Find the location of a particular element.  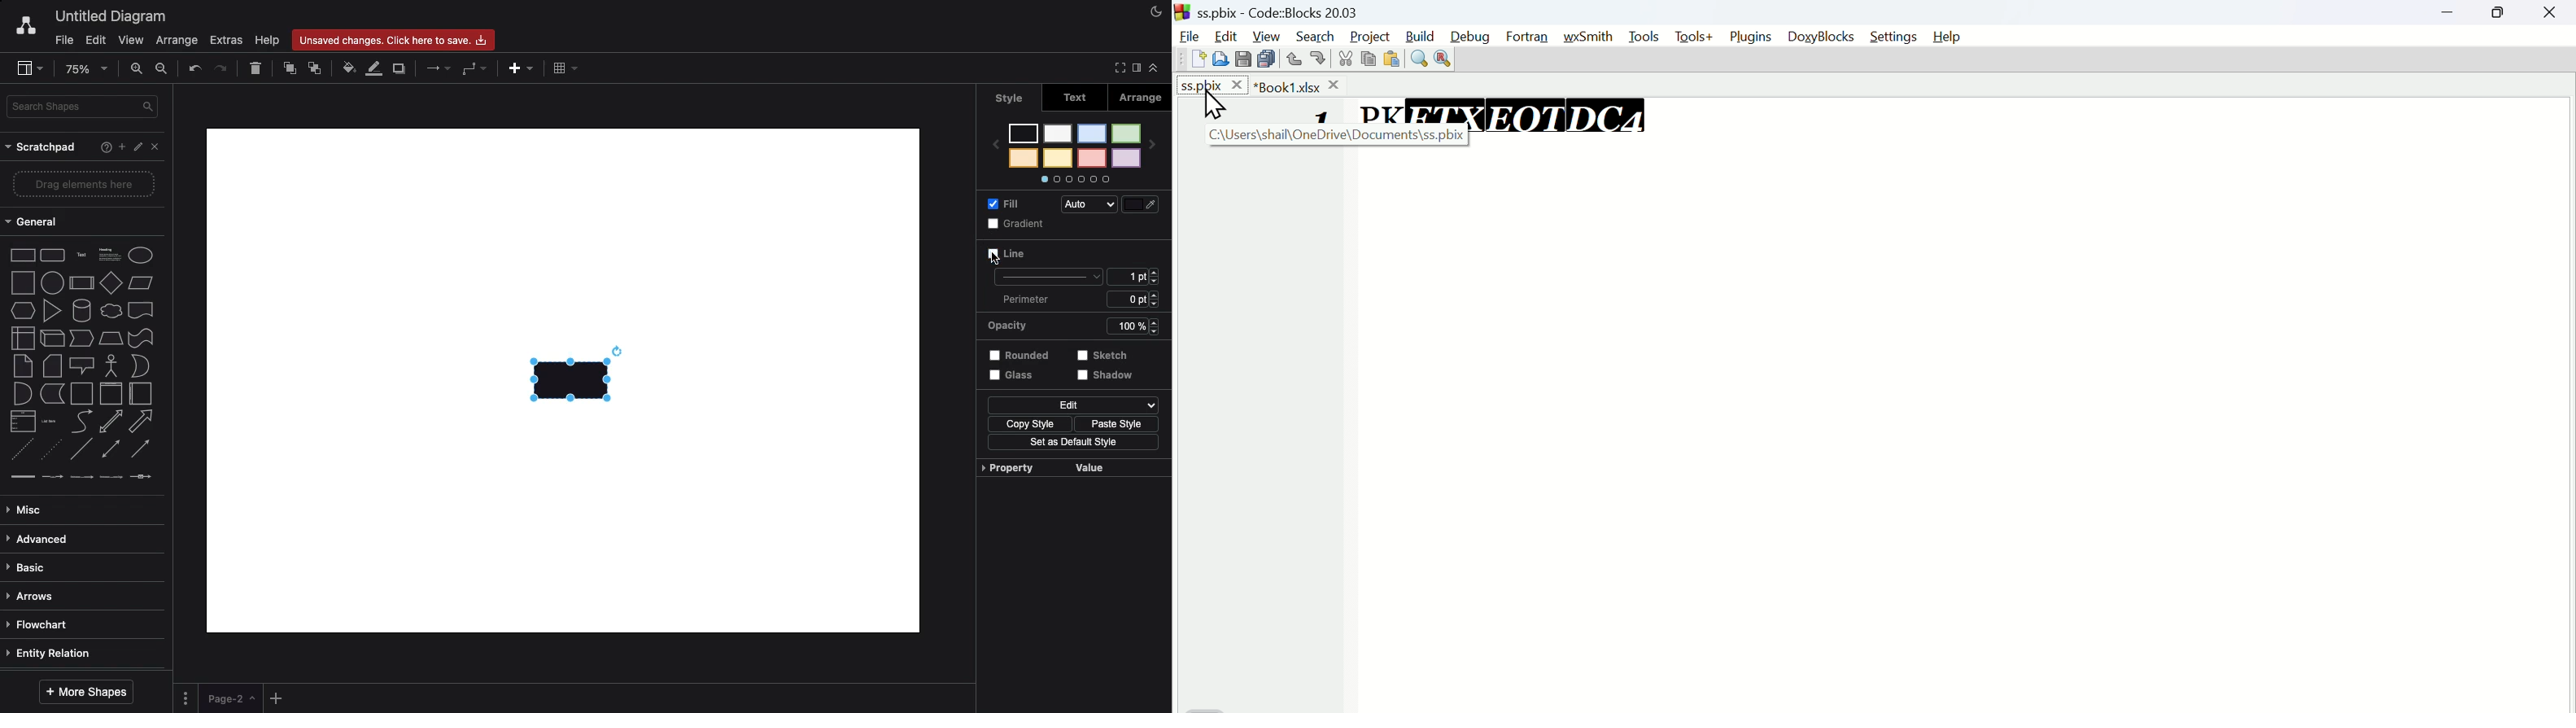

redo is located at coordinates (1320, 58).